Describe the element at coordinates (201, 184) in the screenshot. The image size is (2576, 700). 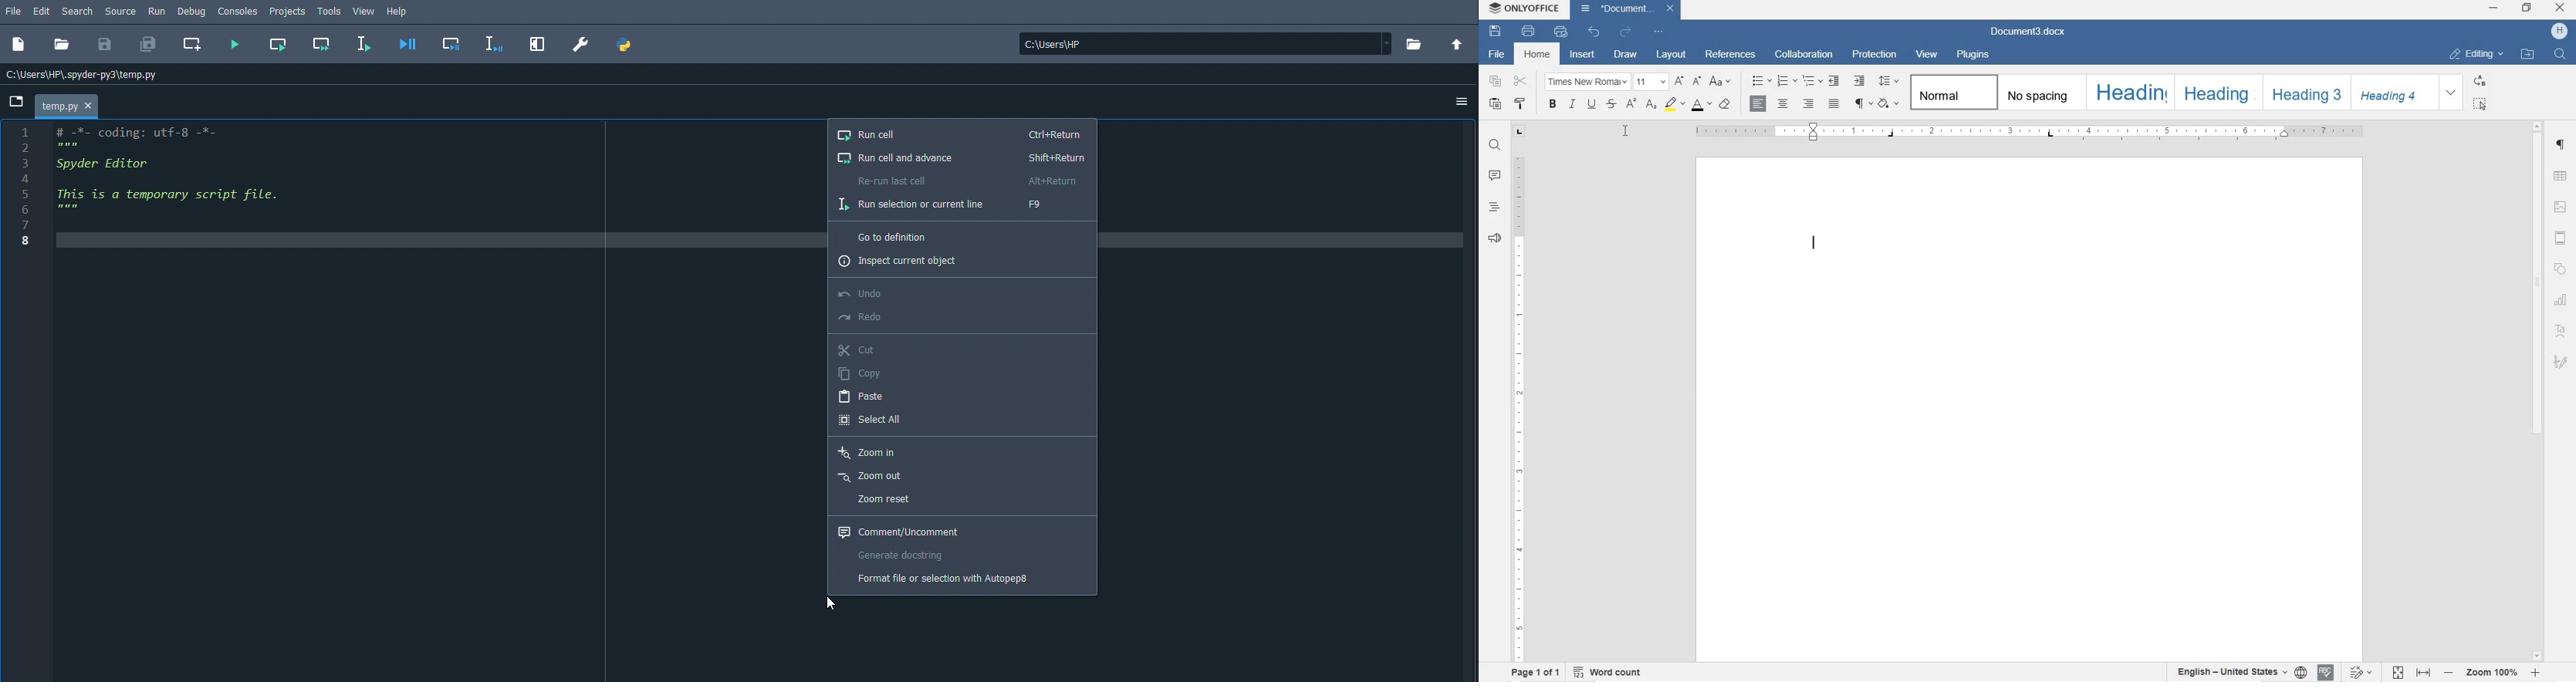
I see `Spyder Editor This is a temporary script file` at that location.